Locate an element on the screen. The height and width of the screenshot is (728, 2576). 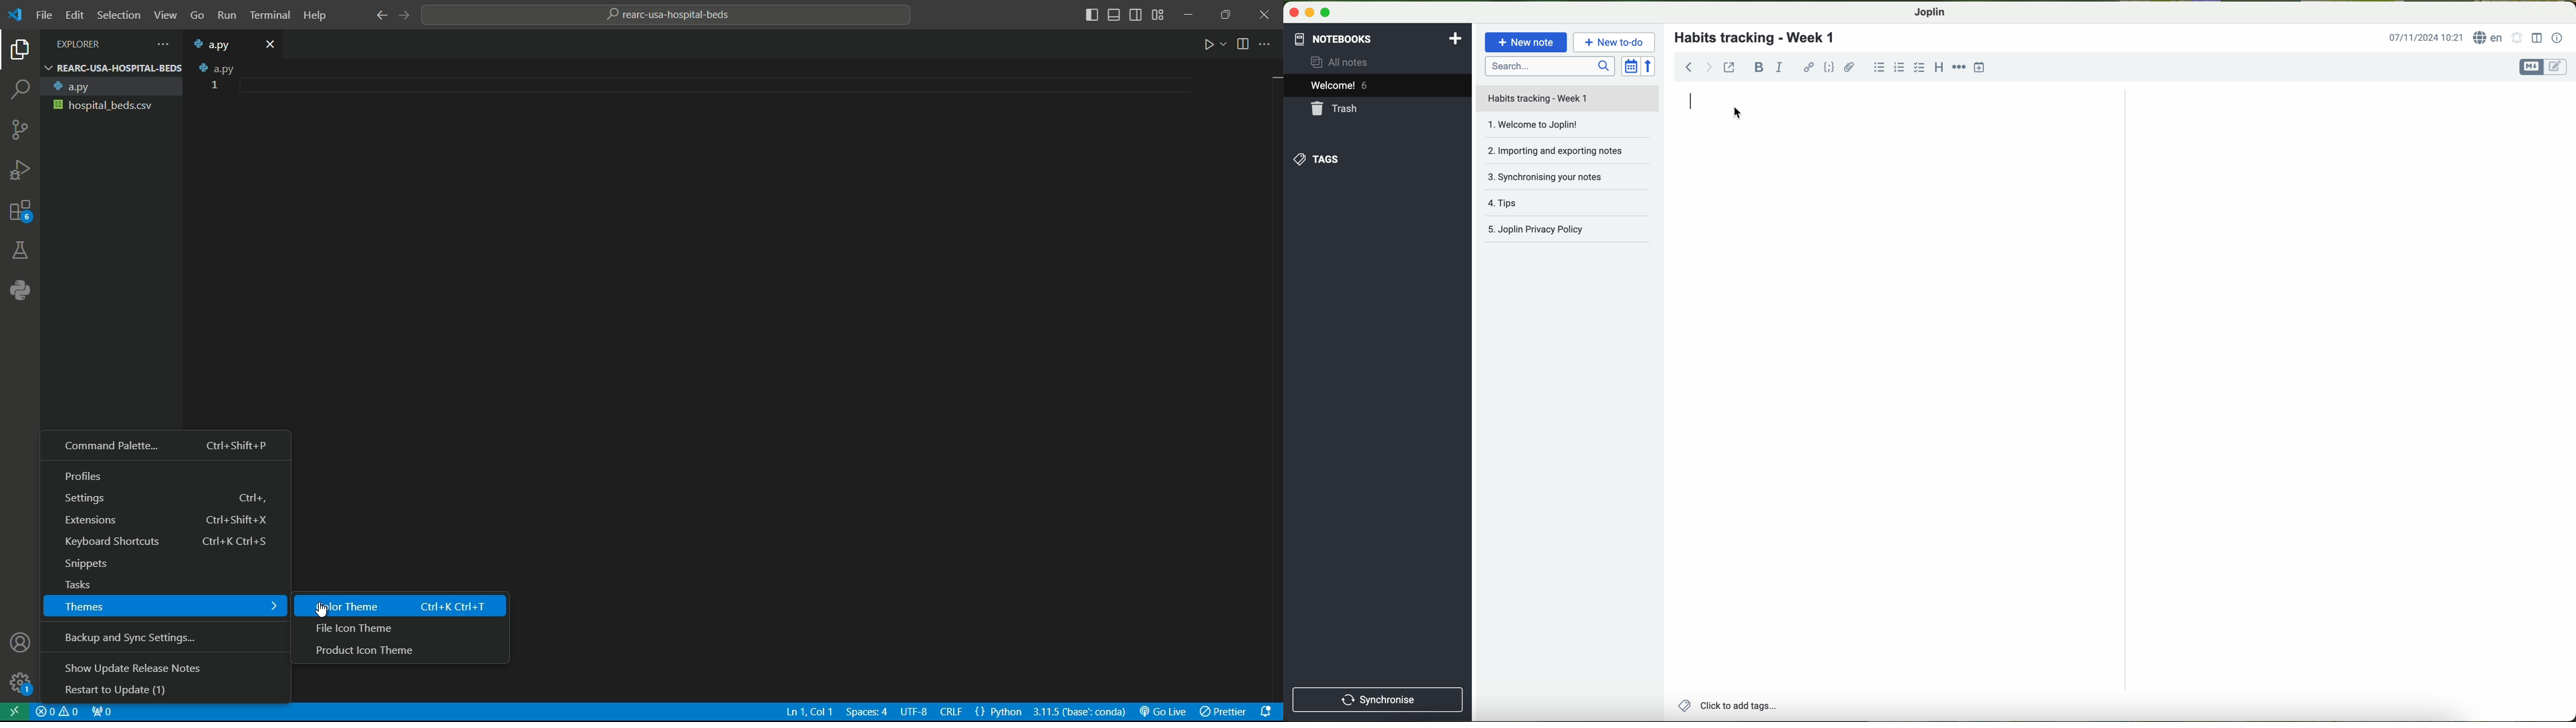
habits tracking - week 1 is located at coordinates (1761, 38).